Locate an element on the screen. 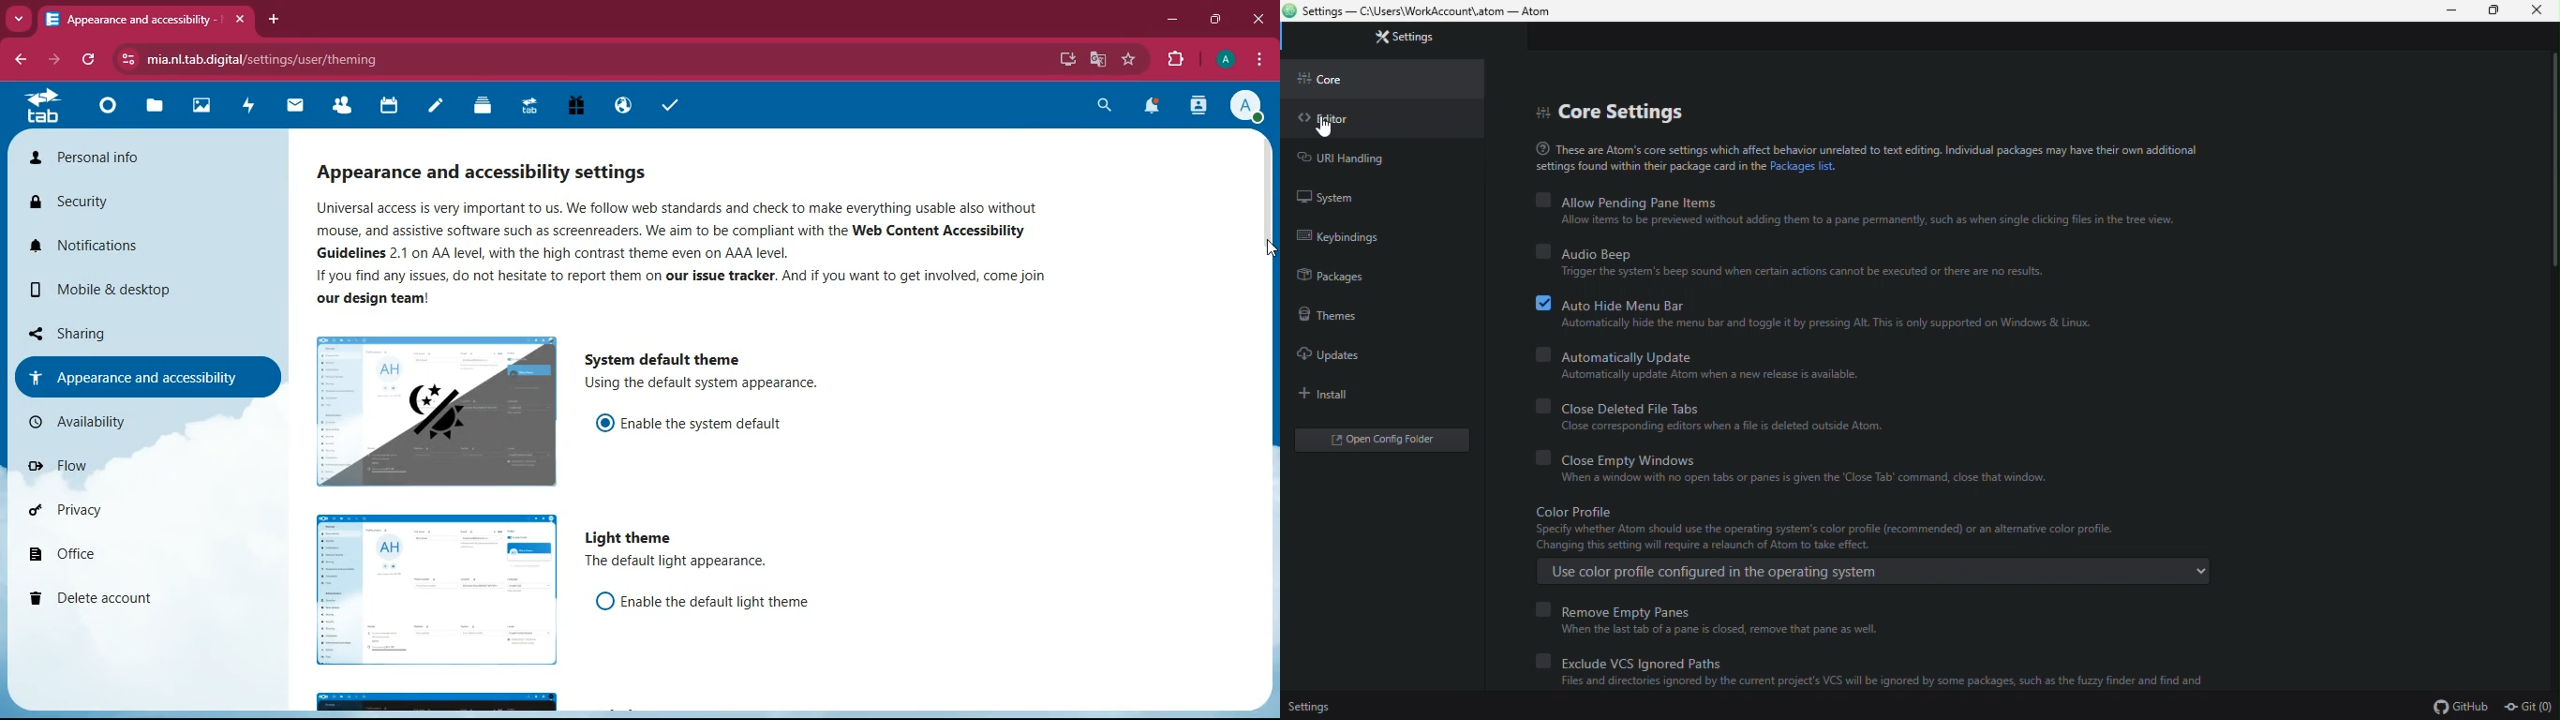 Image resolution: width=2576 pixels, height=728 pixels. favourite is located at coordinates (1131, 61).